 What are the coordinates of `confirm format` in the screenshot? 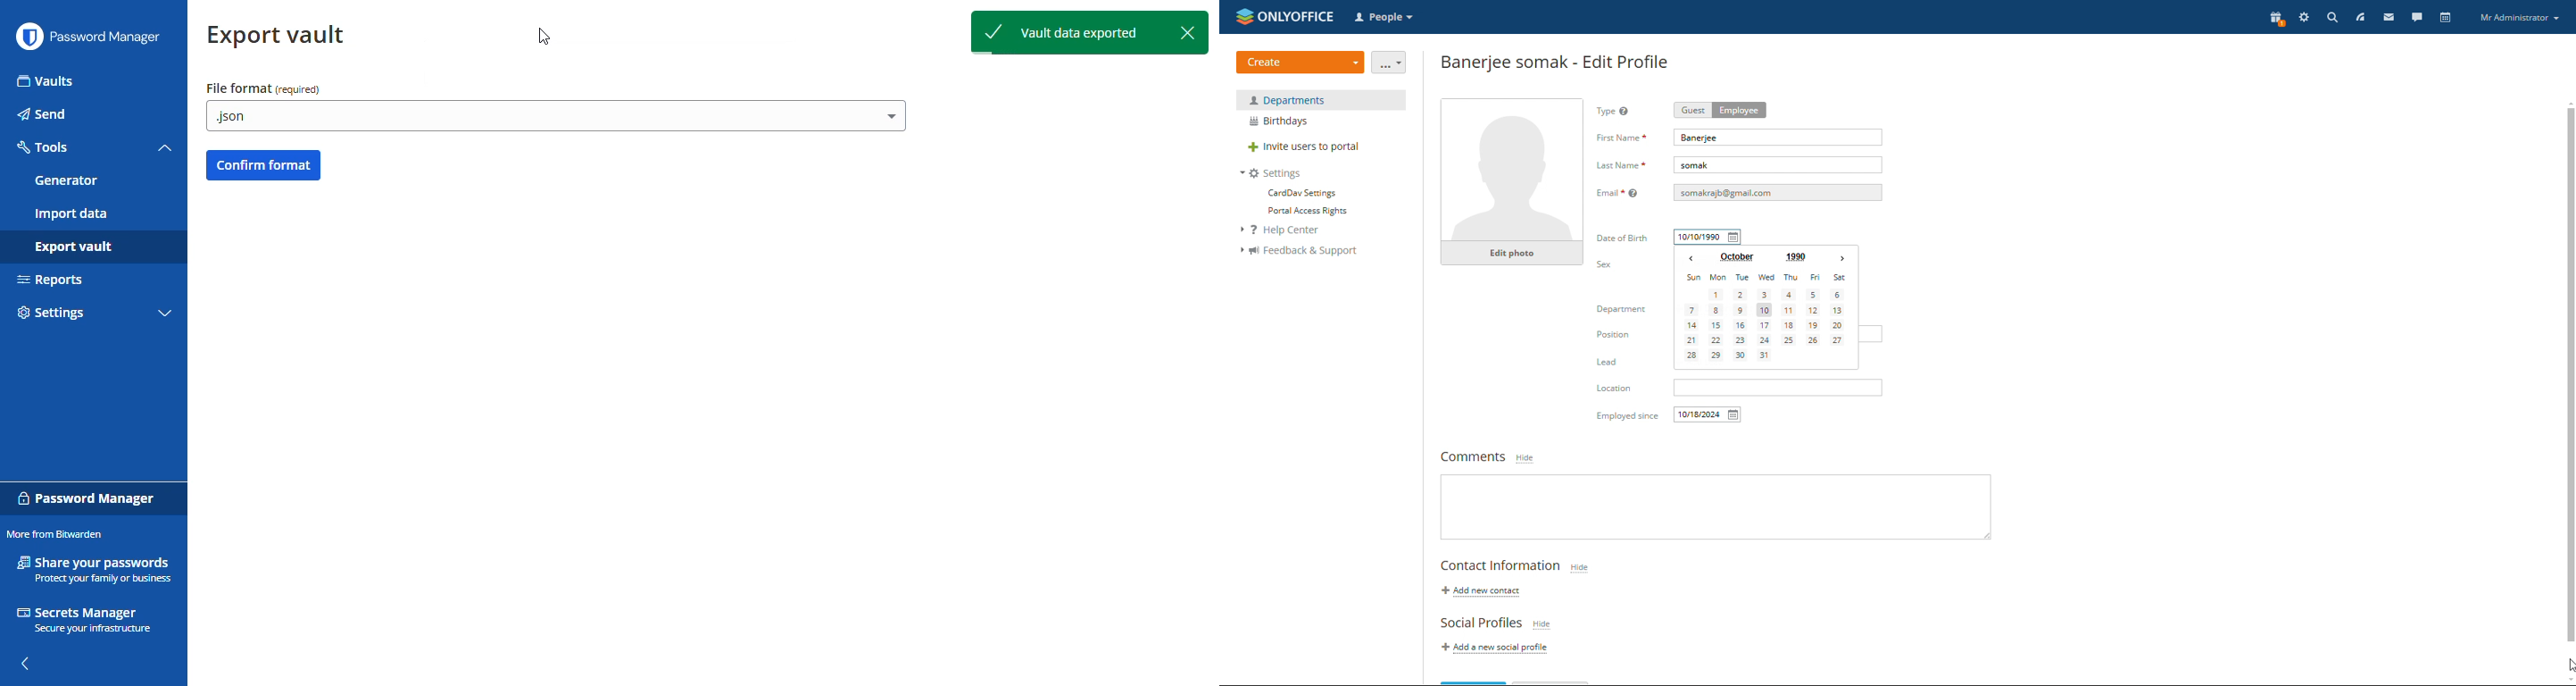 It's located at (263, 163).